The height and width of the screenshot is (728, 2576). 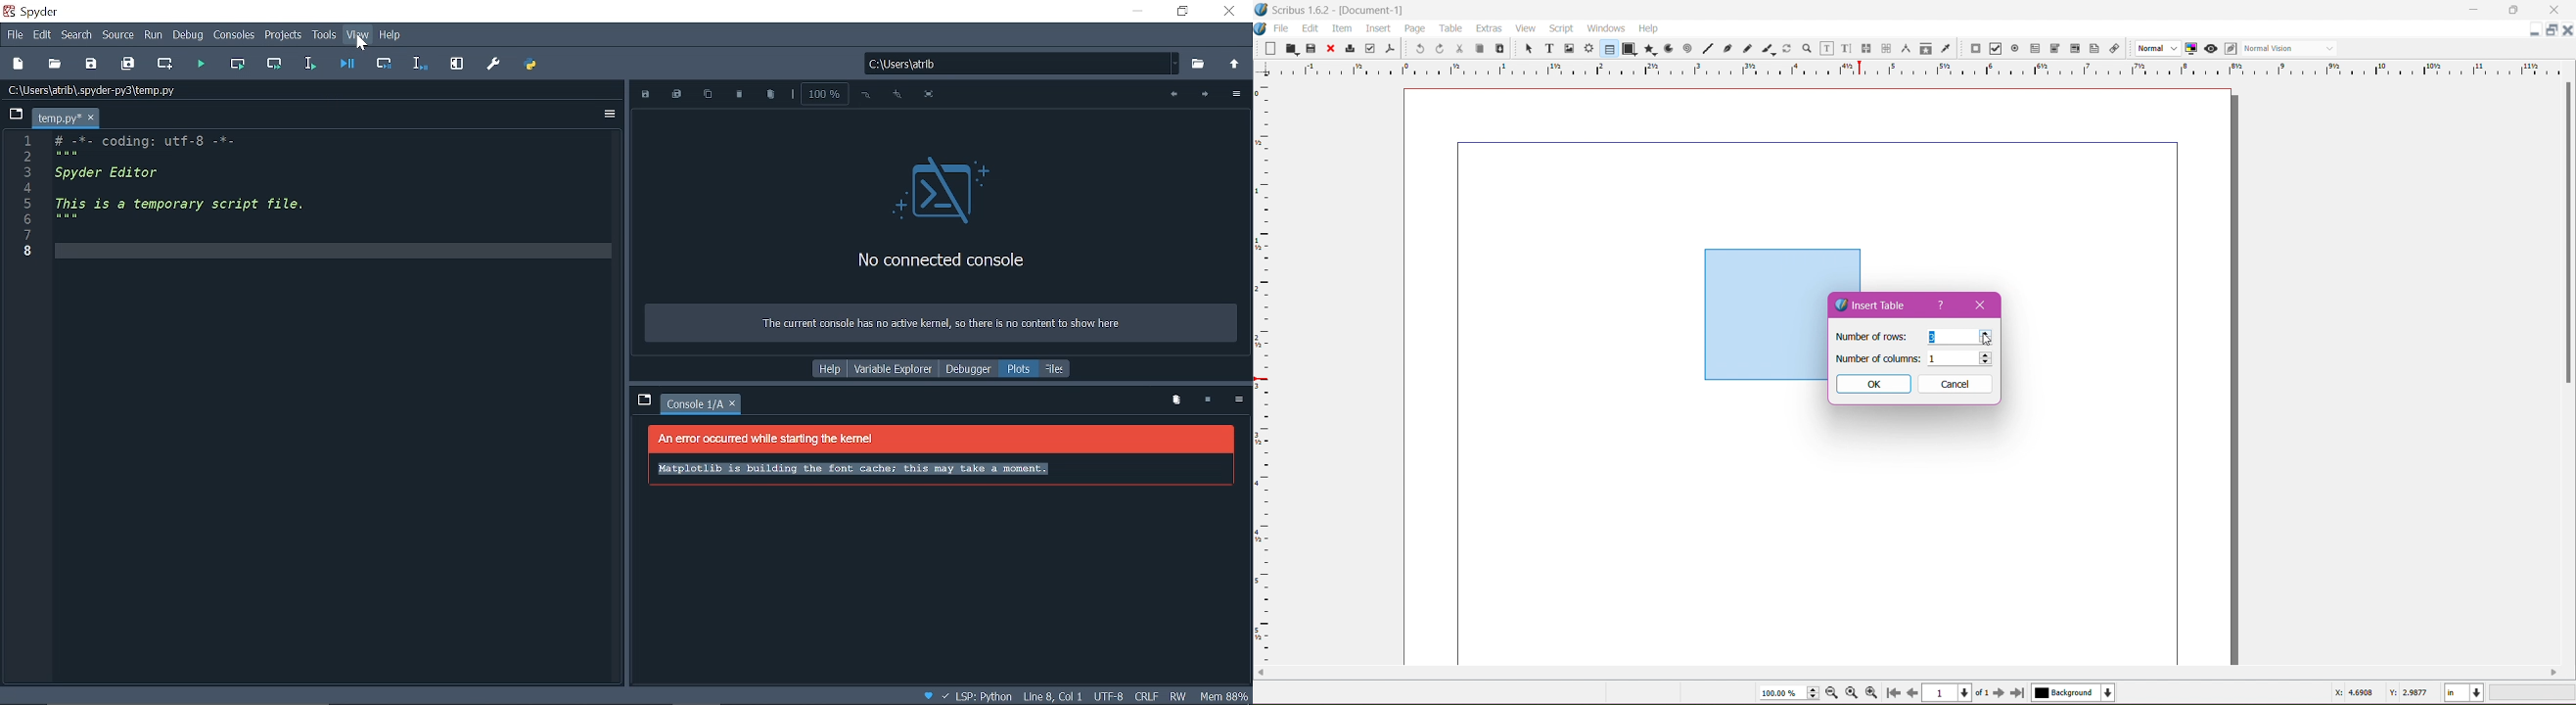 I want to click on Toggle Color Management System, so click(x=2190, y=48).